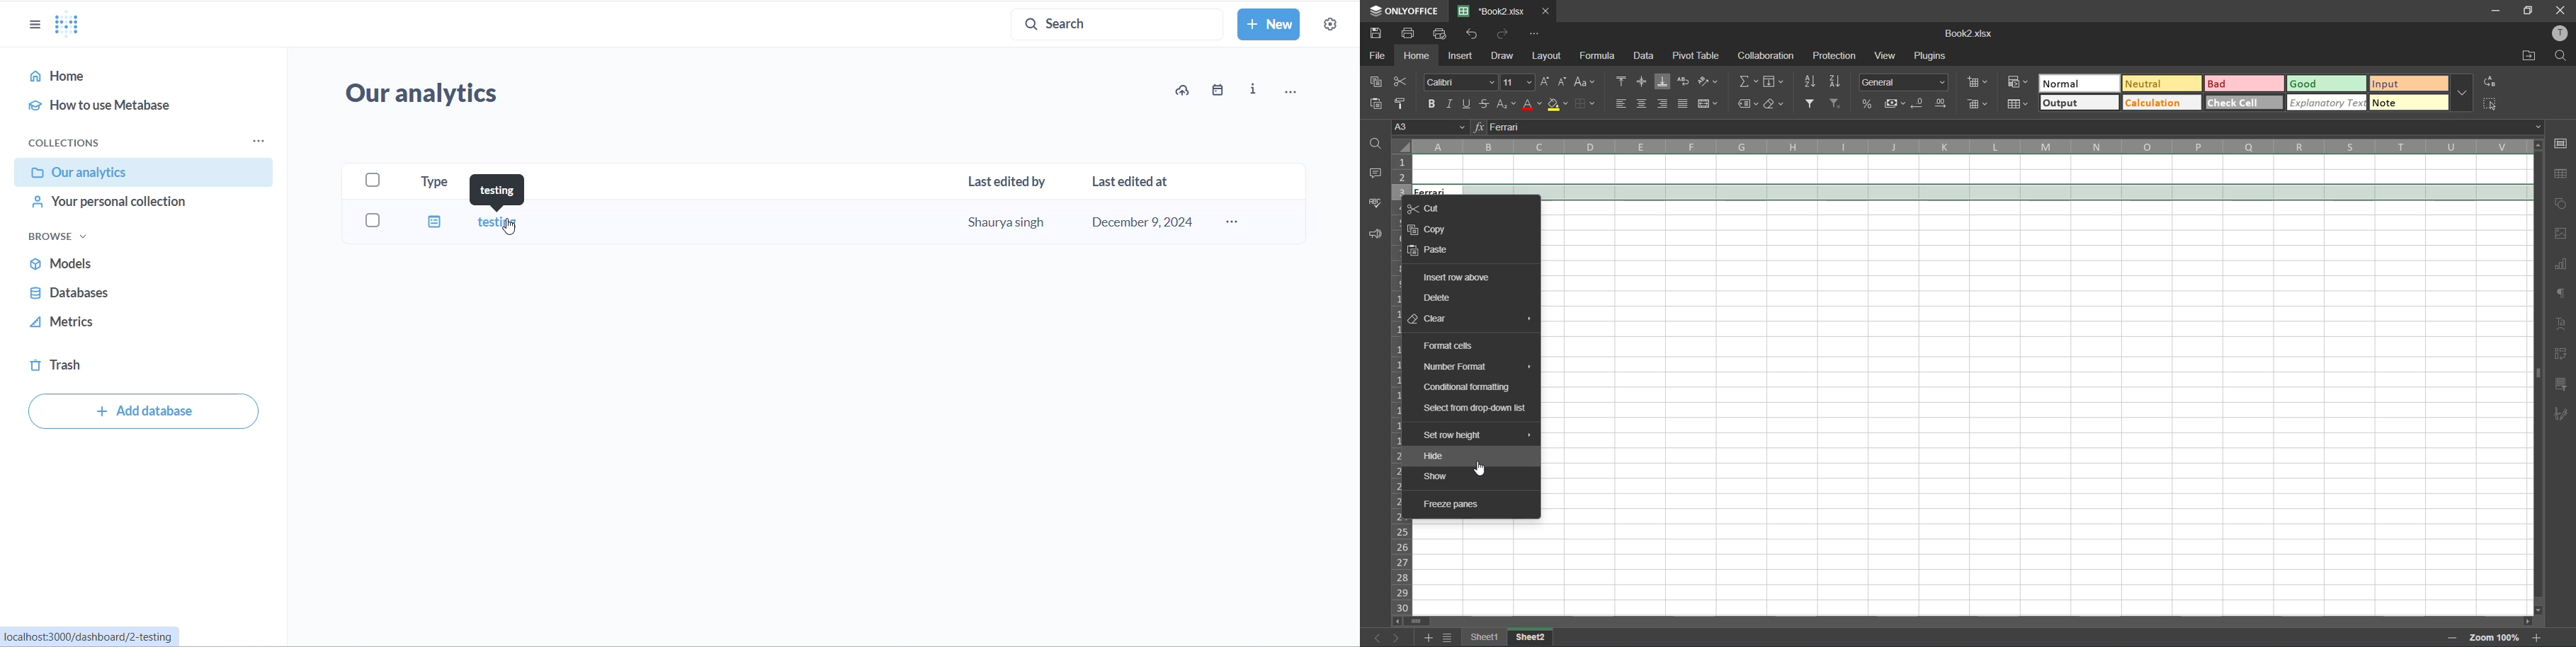 Image resolution: width=2576 pixels, height=672 pixels. Describe the element at coordinates (1837, 103) in the screenshot. I see `clear filter` at that location.